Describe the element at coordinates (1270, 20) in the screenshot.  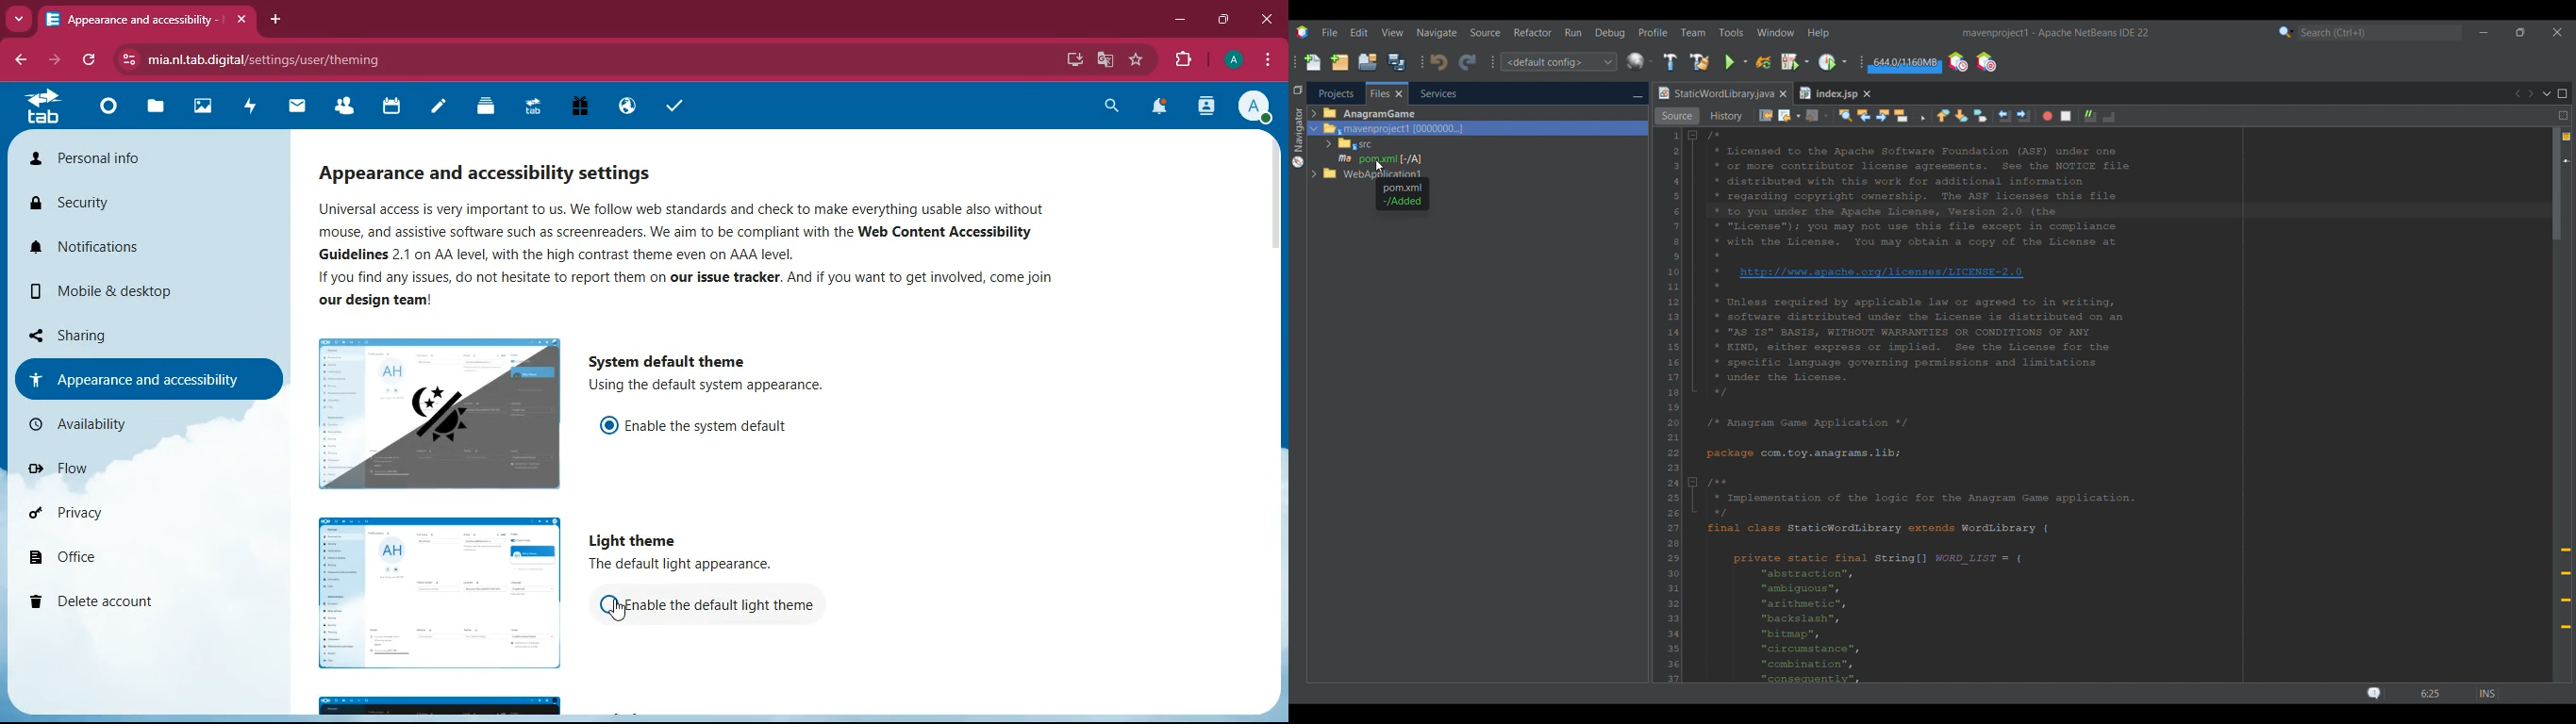
I see `close` at that location.